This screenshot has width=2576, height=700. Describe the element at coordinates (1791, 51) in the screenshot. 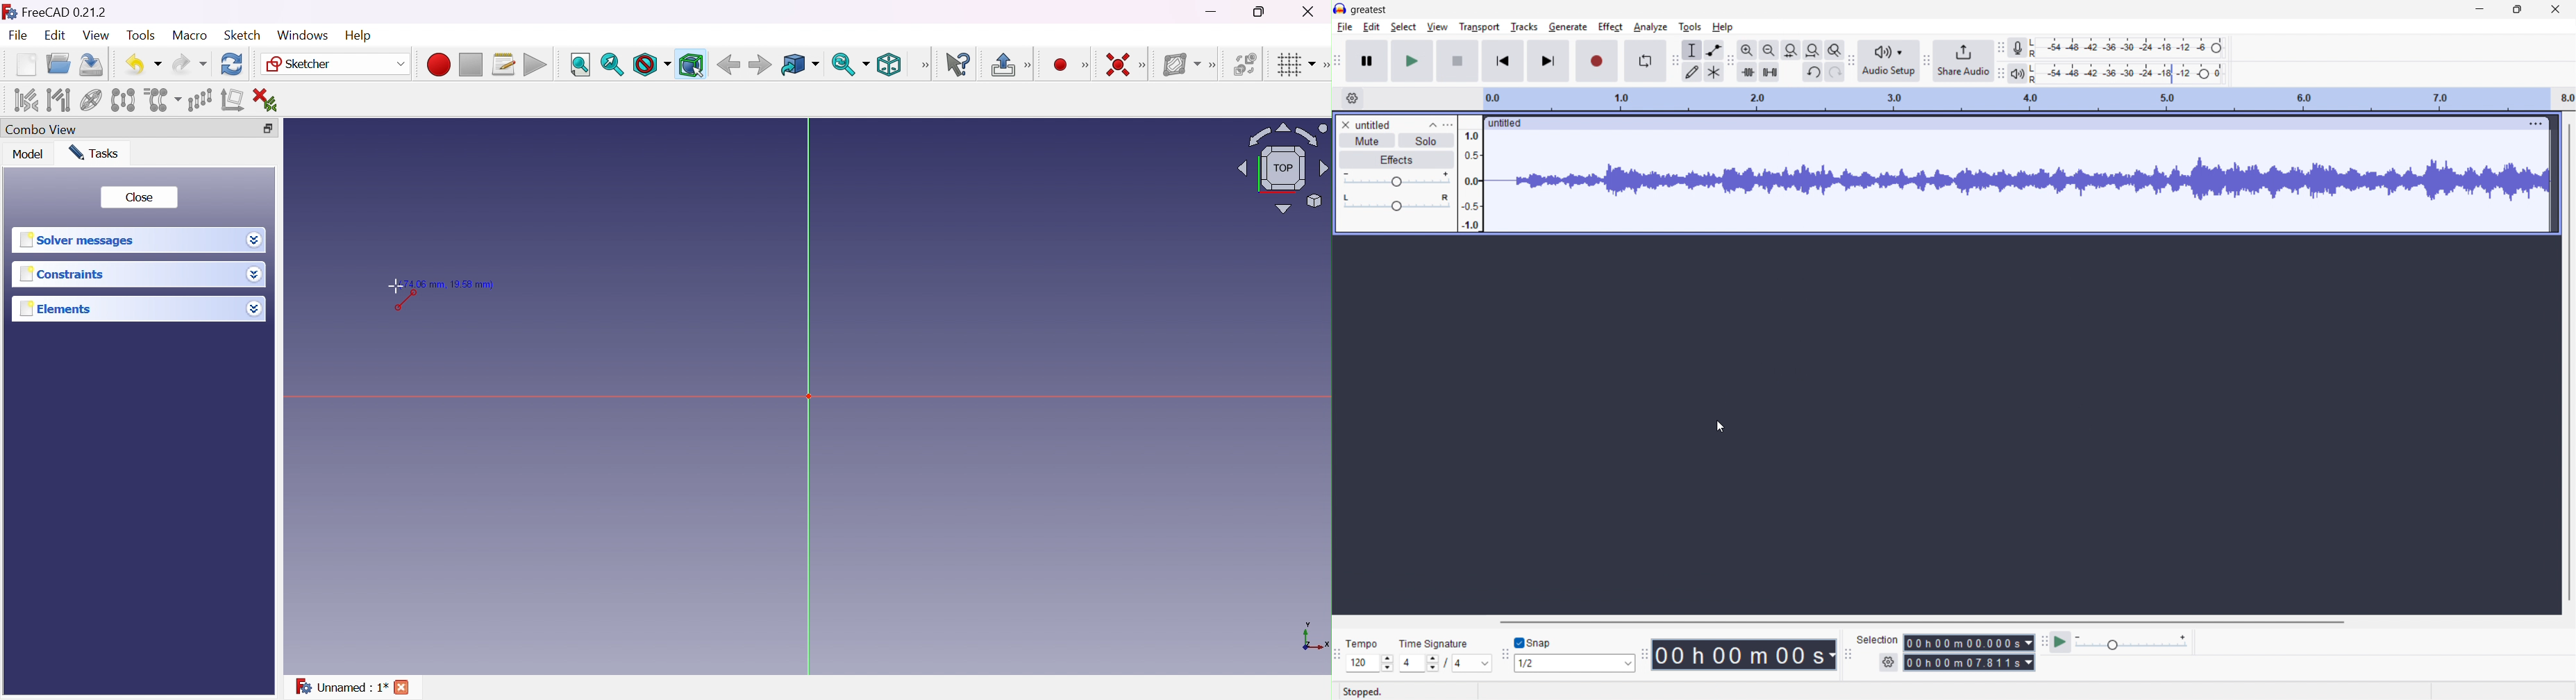

I see `fit selection to width` at that location.